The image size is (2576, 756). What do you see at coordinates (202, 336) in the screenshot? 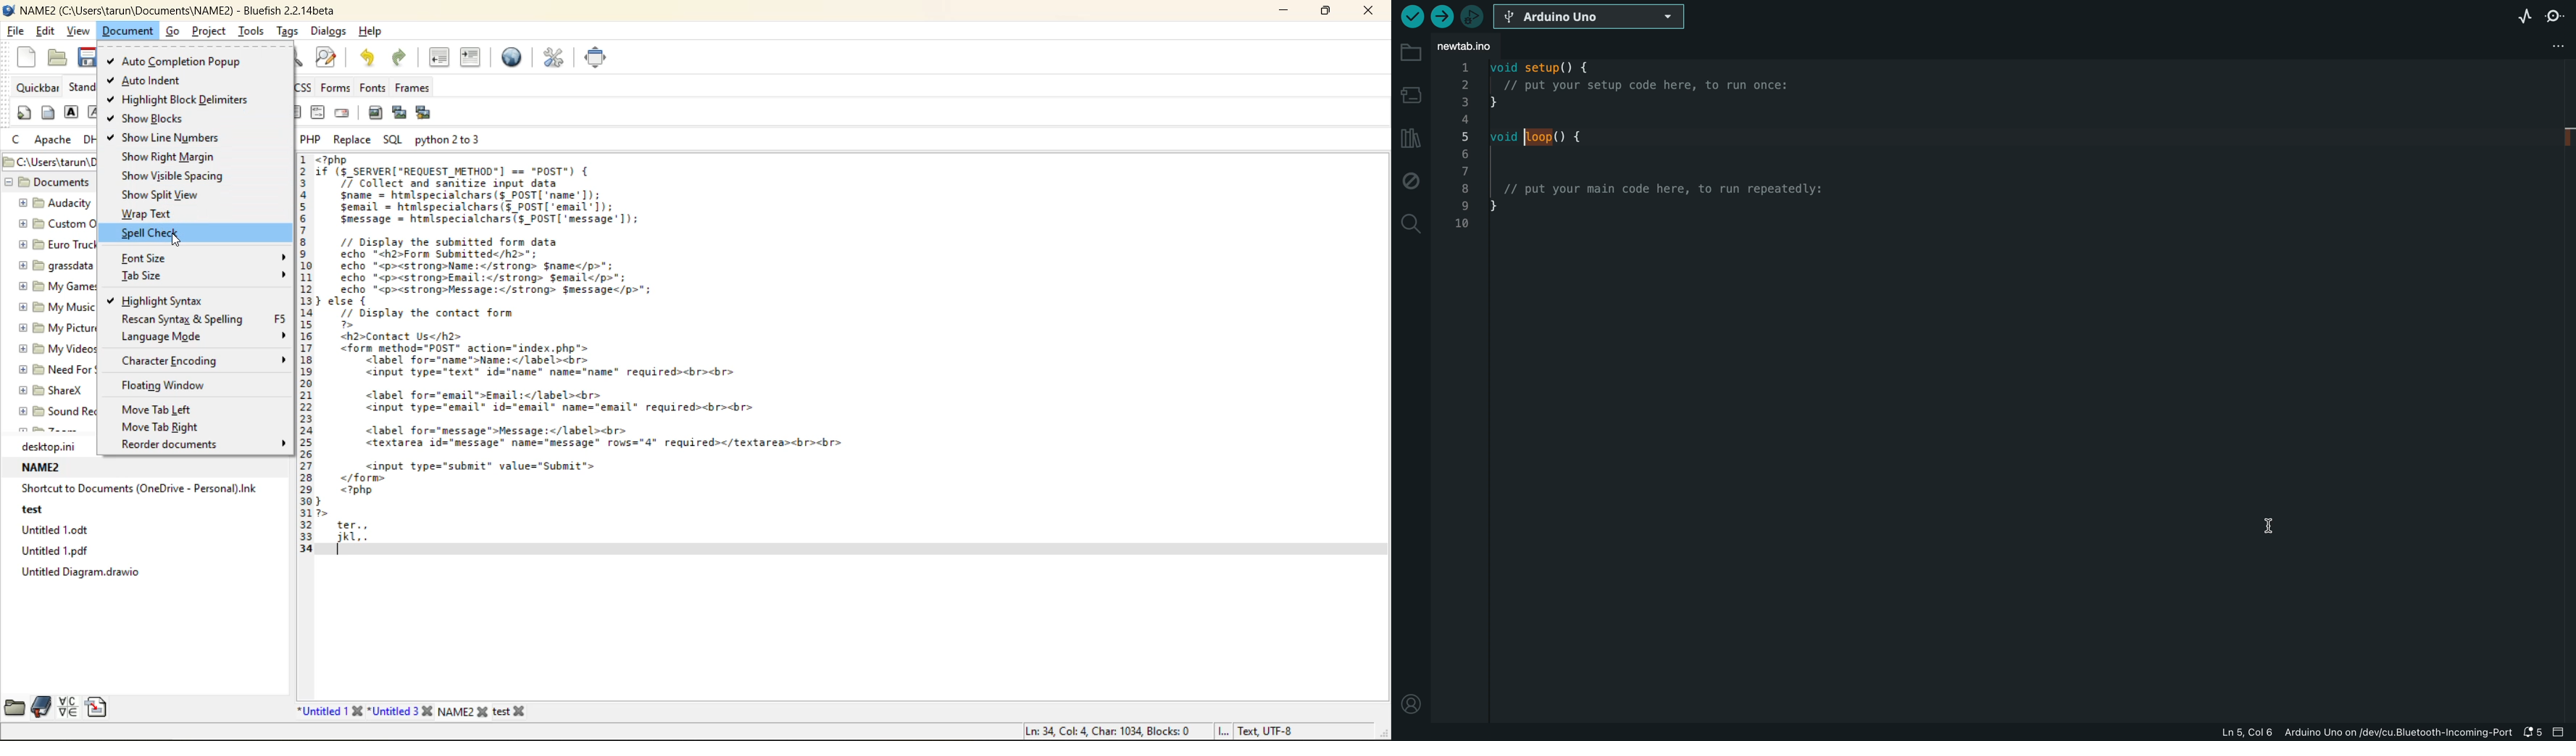
I see `language mode` at bounding box center [202, 336].